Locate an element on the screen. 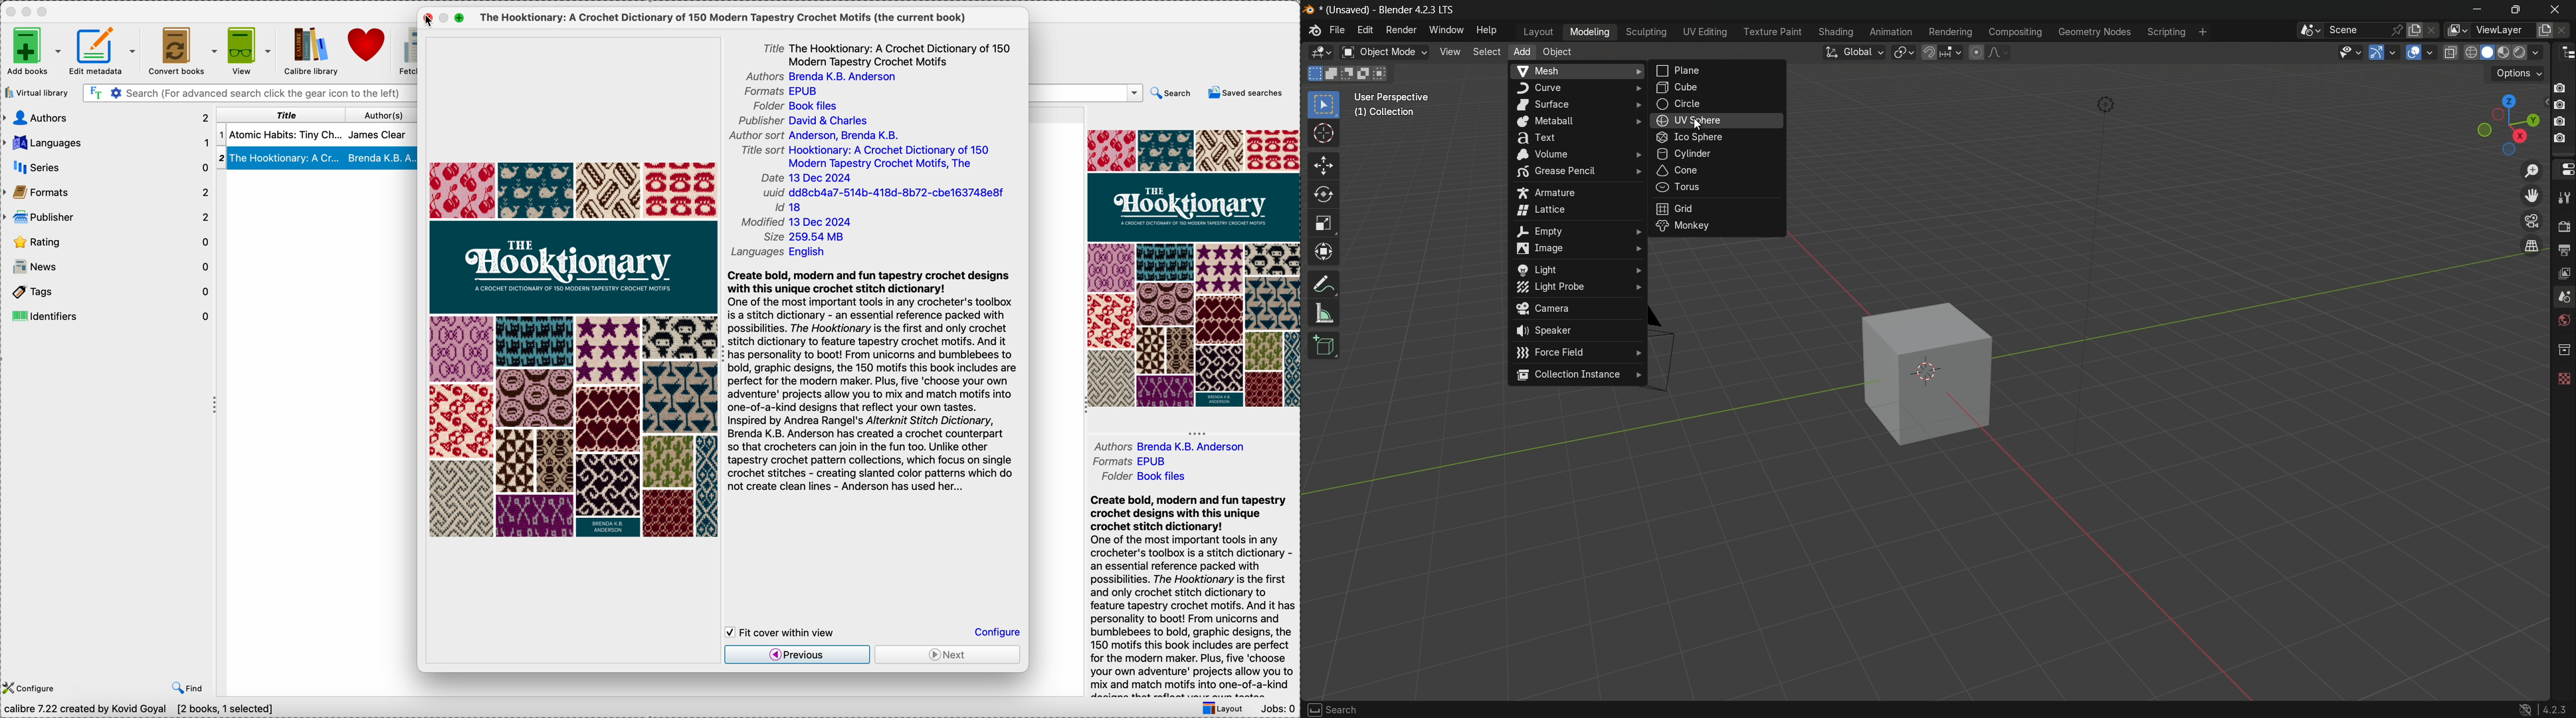  material preview display is located at coordinates (2505, 51).